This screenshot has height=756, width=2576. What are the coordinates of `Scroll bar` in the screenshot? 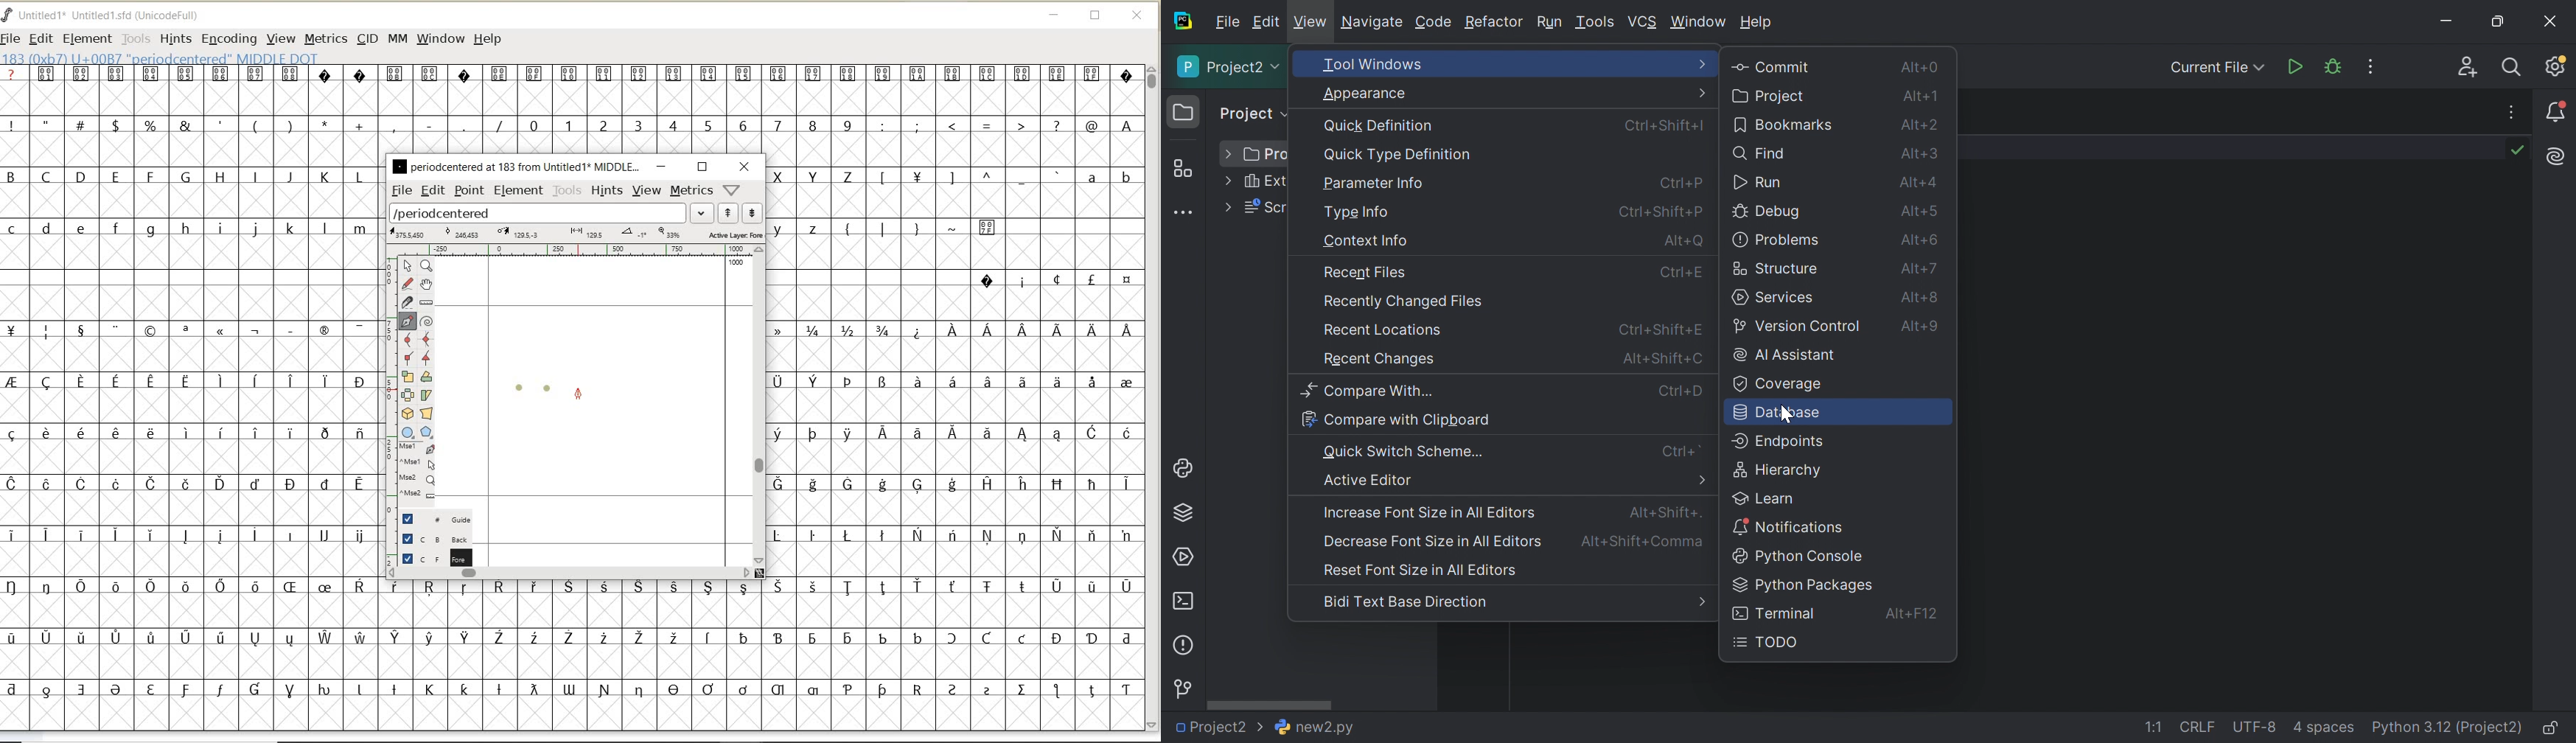 It's located at (1270, 705).